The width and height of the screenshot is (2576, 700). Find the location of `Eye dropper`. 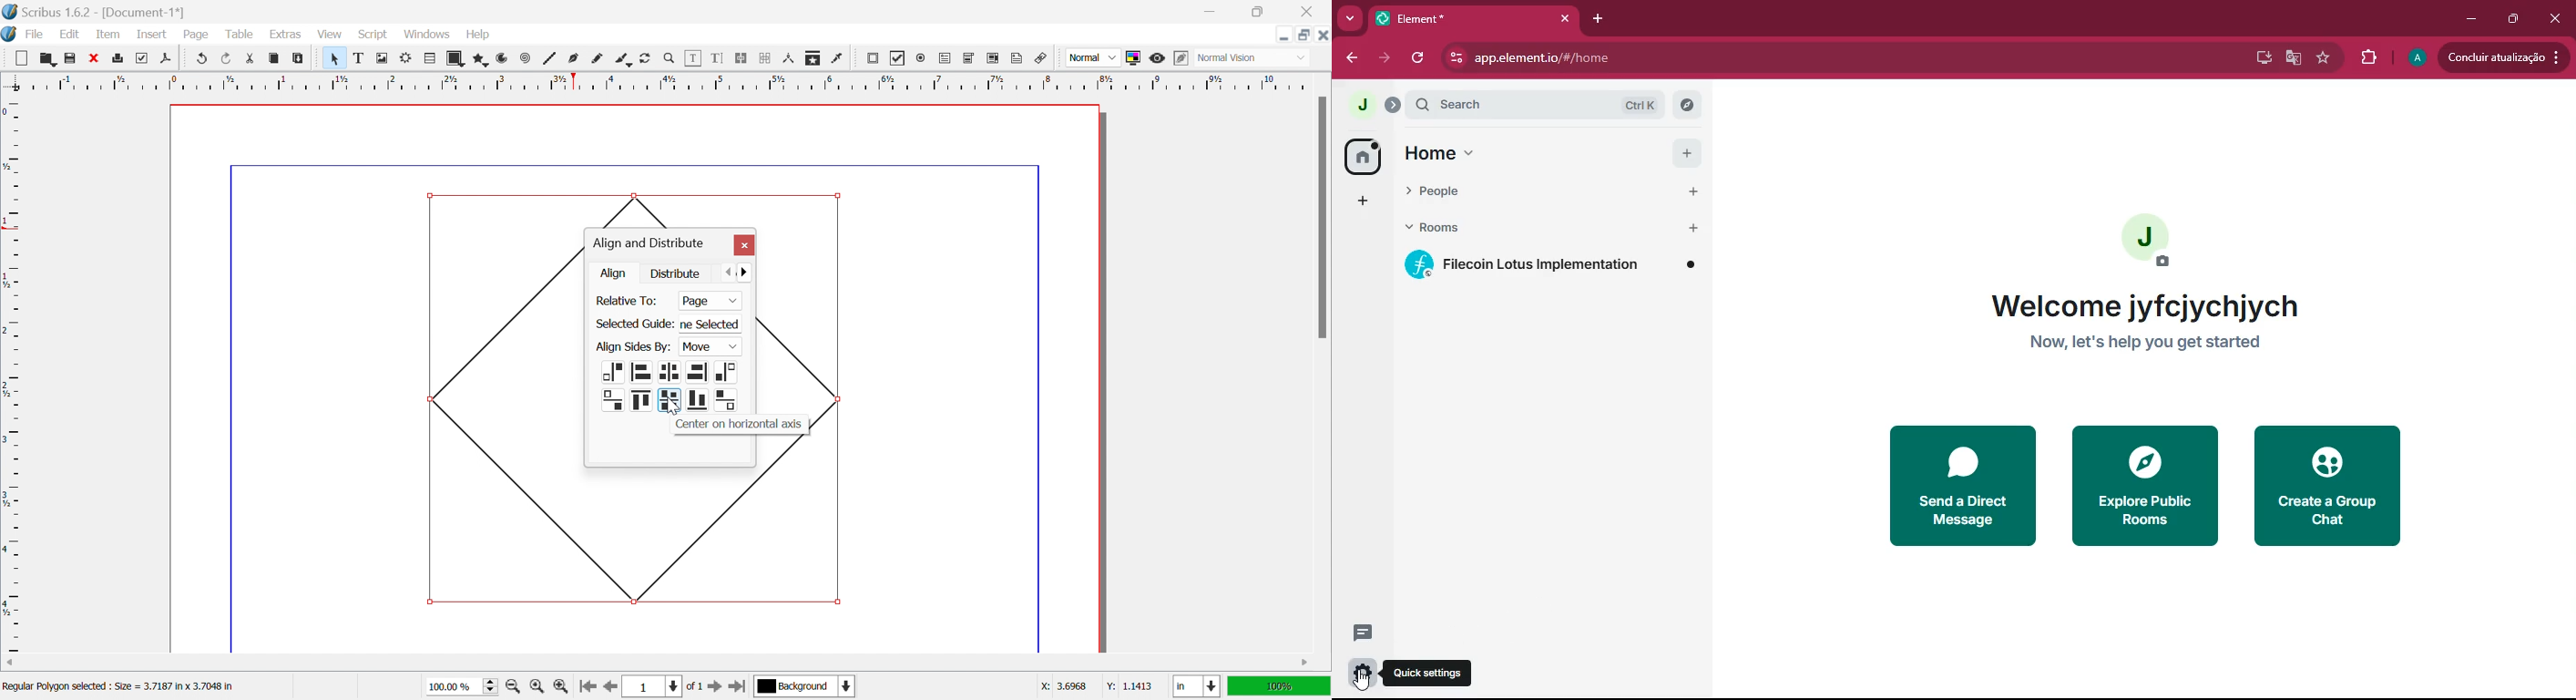

Eye dropper is located at coordinates (839, 58).